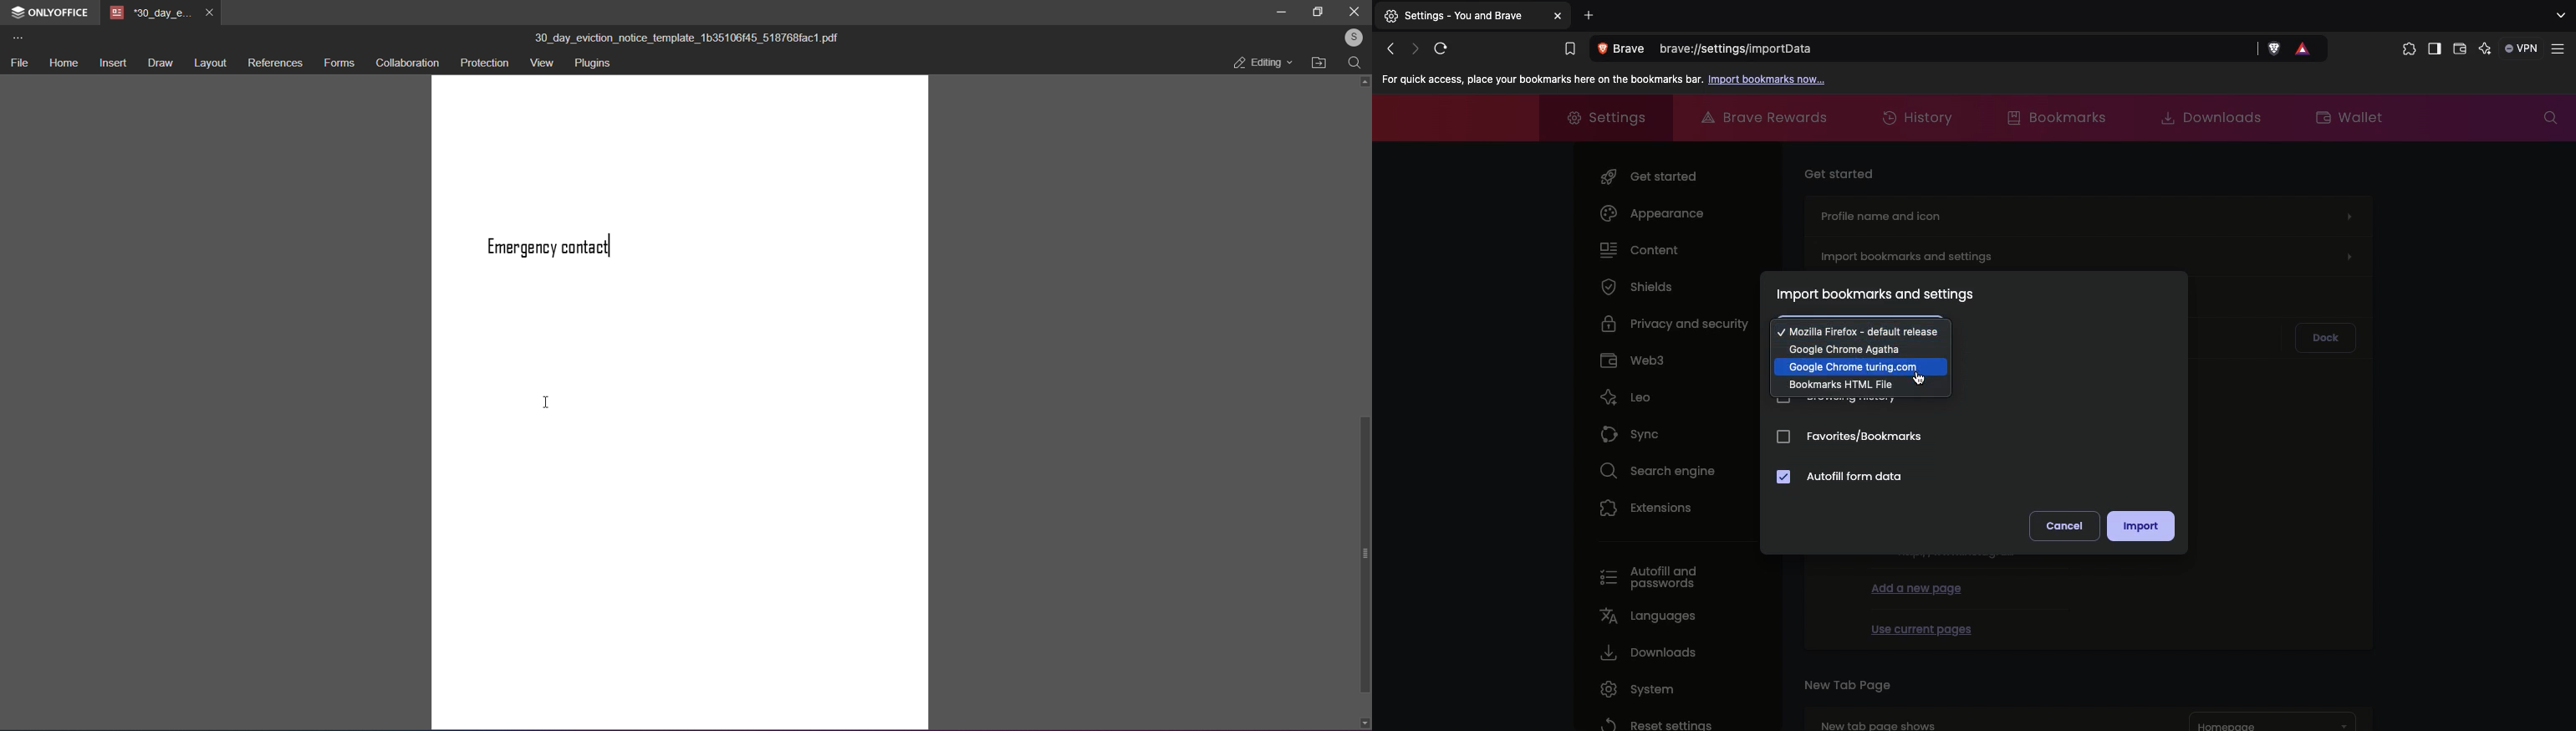 The width and height of the screenshot is (2576, 756). Describe the element at coordinates (1282, 11) in the screenshot. I see `minimize` at that location.